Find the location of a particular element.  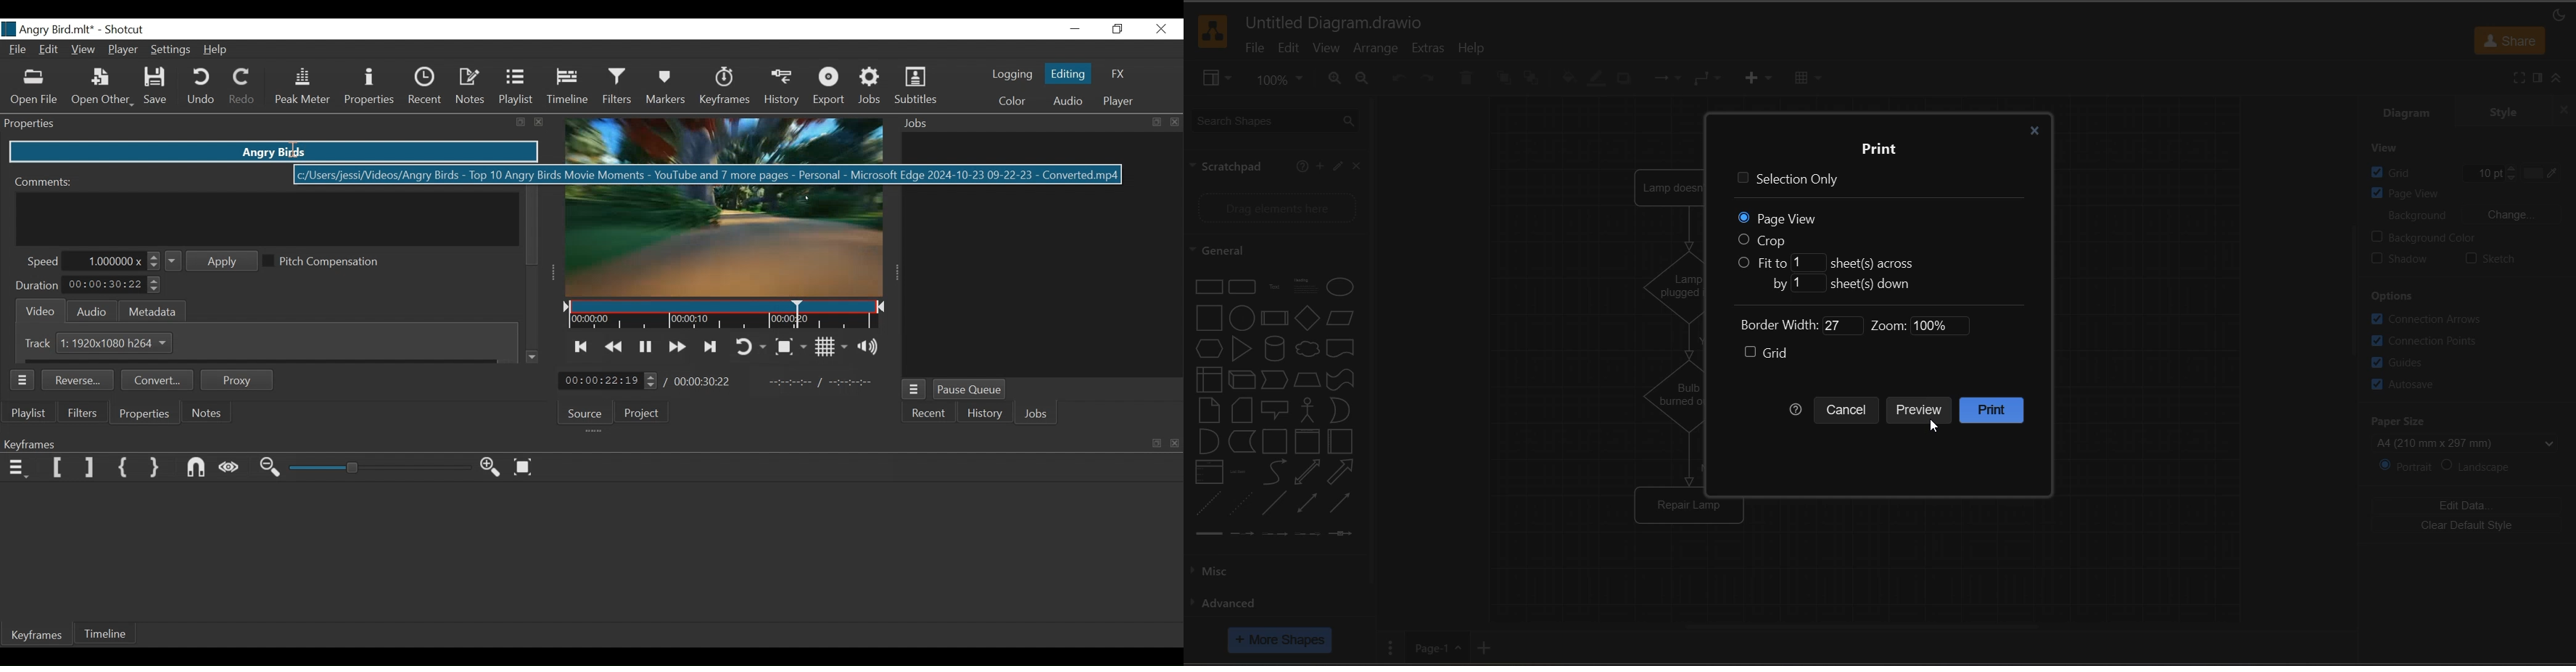

border width is located at coordinates (1789, 326).